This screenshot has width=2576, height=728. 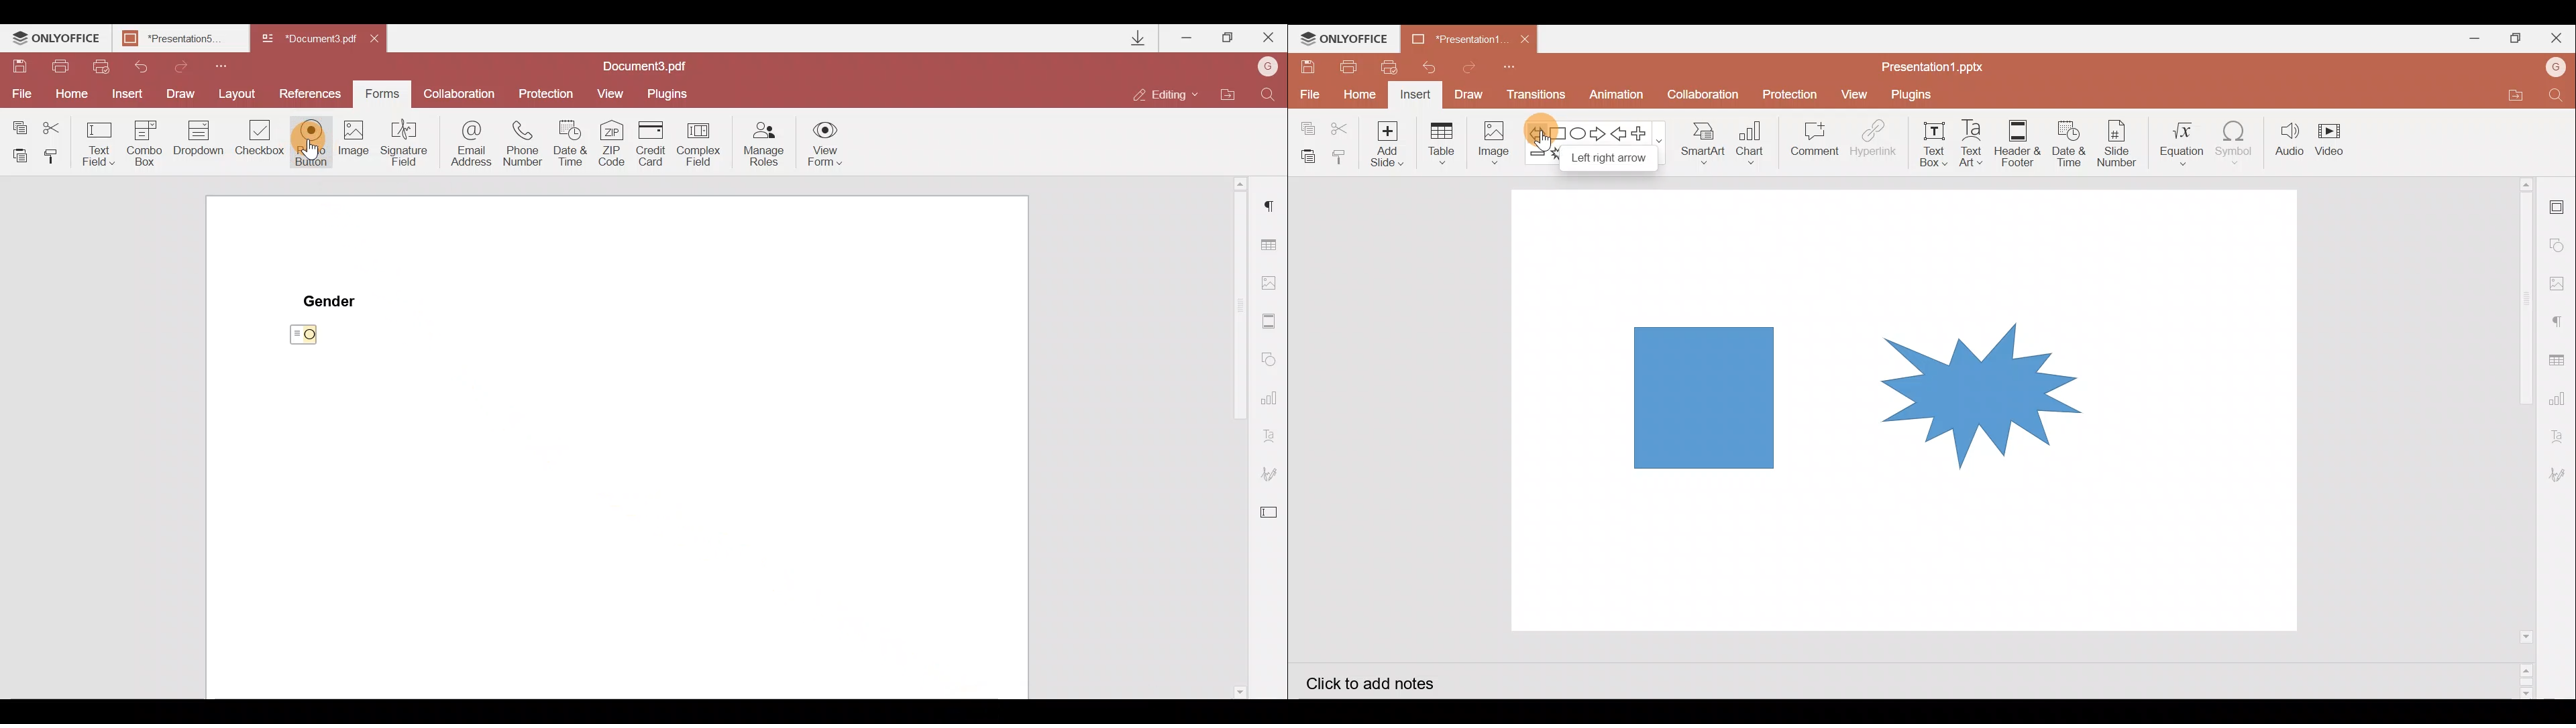 I want to click on Draw, so click(x=1473, y=96).